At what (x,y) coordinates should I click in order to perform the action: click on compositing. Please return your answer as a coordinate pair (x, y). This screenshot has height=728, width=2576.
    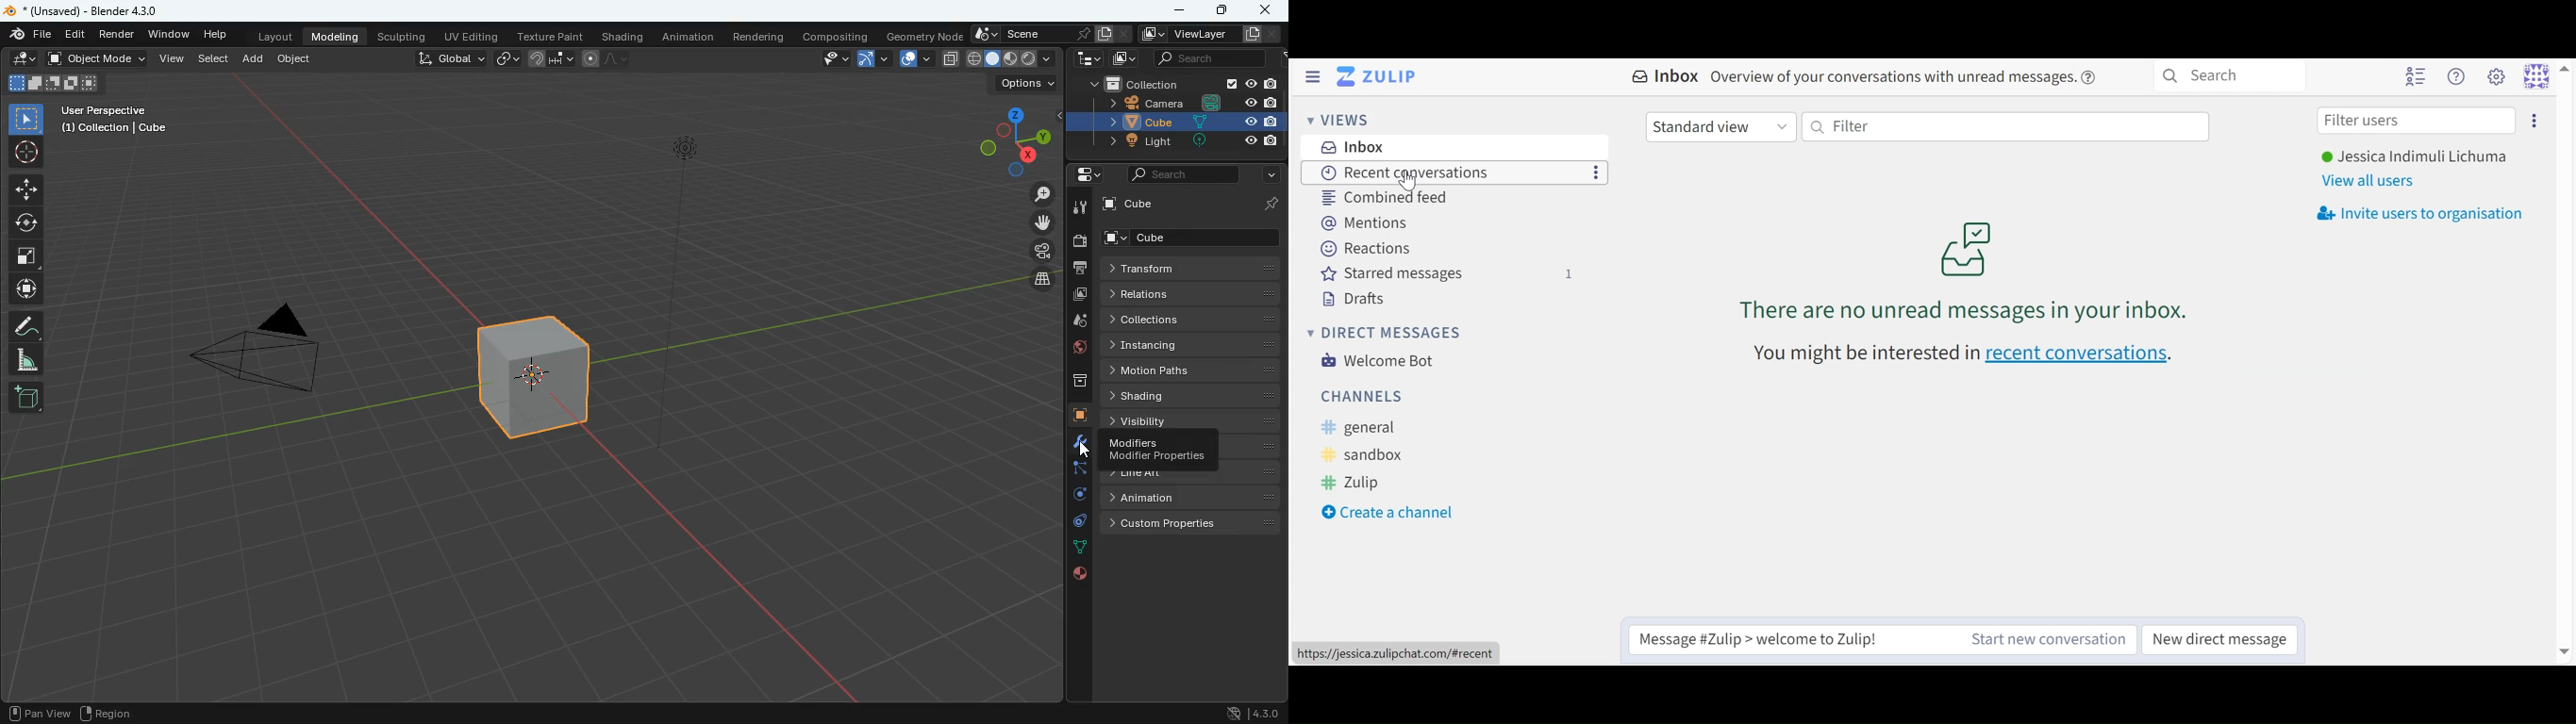
    Looking at the image, I should click on (834, 36).